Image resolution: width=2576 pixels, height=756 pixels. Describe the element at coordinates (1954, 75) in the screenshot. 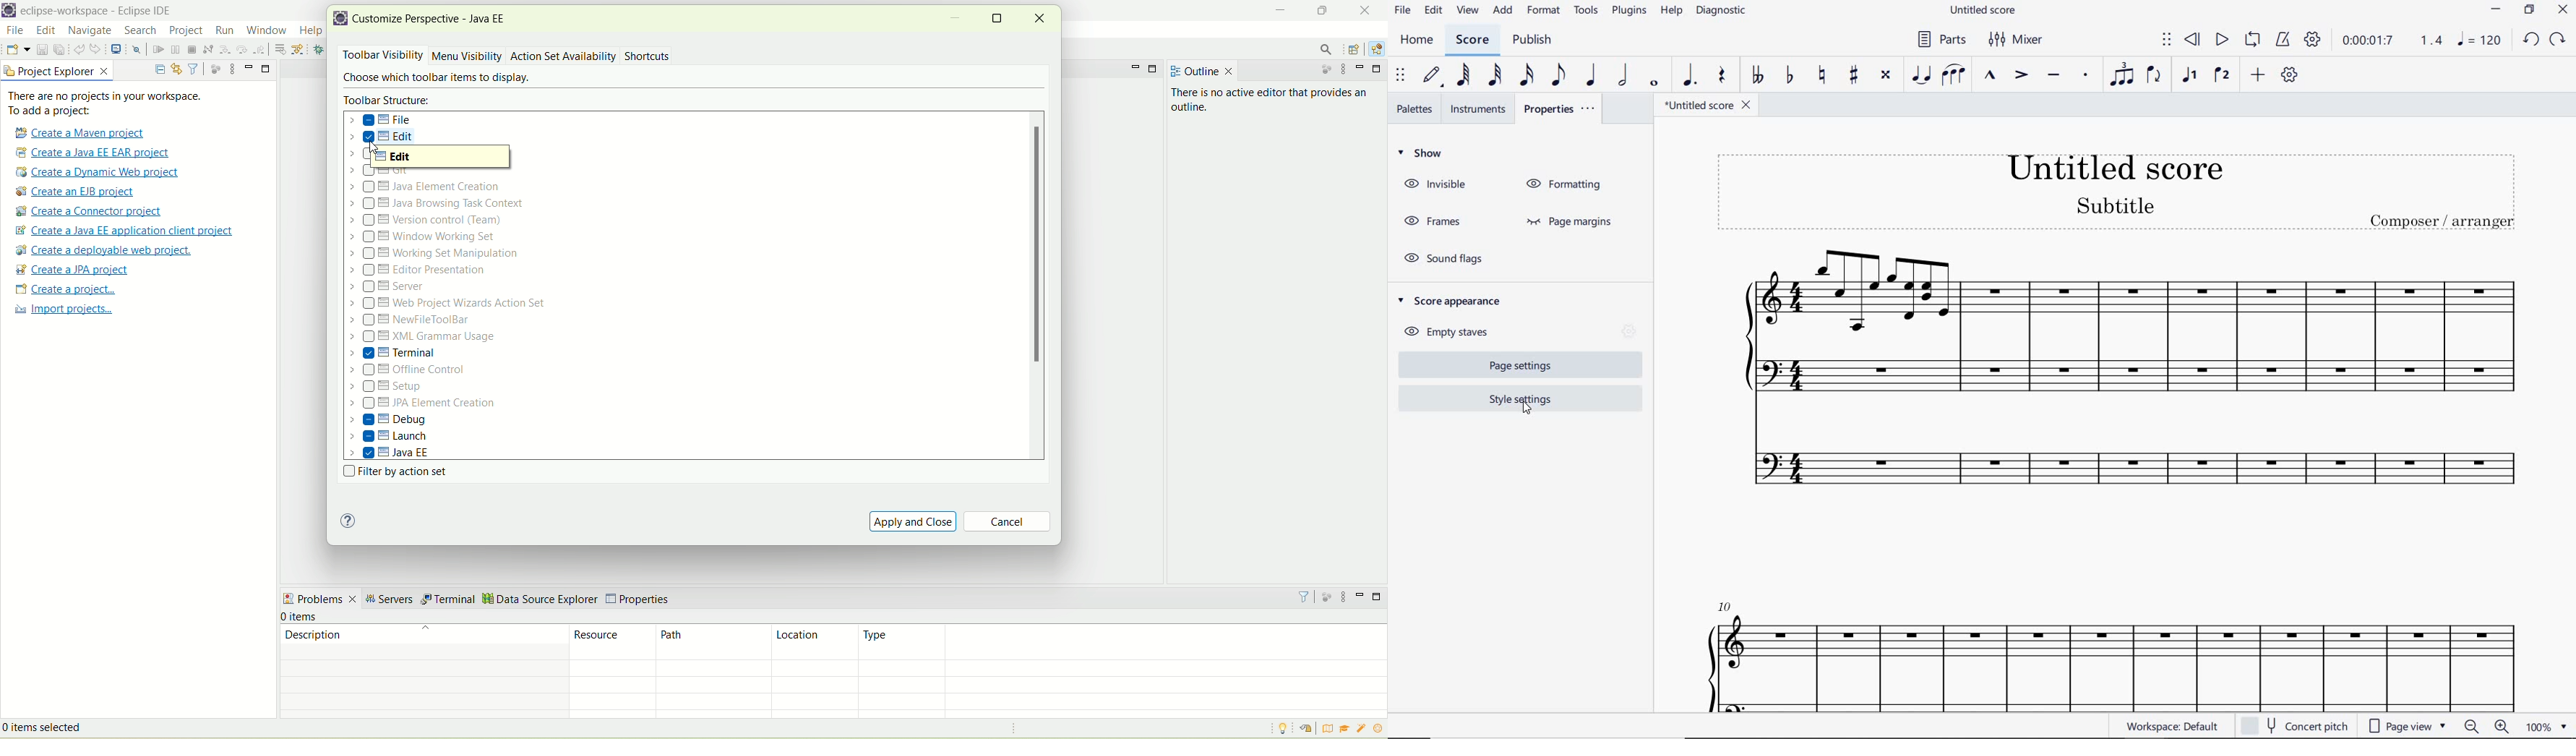

I see `SLUR` at that location.